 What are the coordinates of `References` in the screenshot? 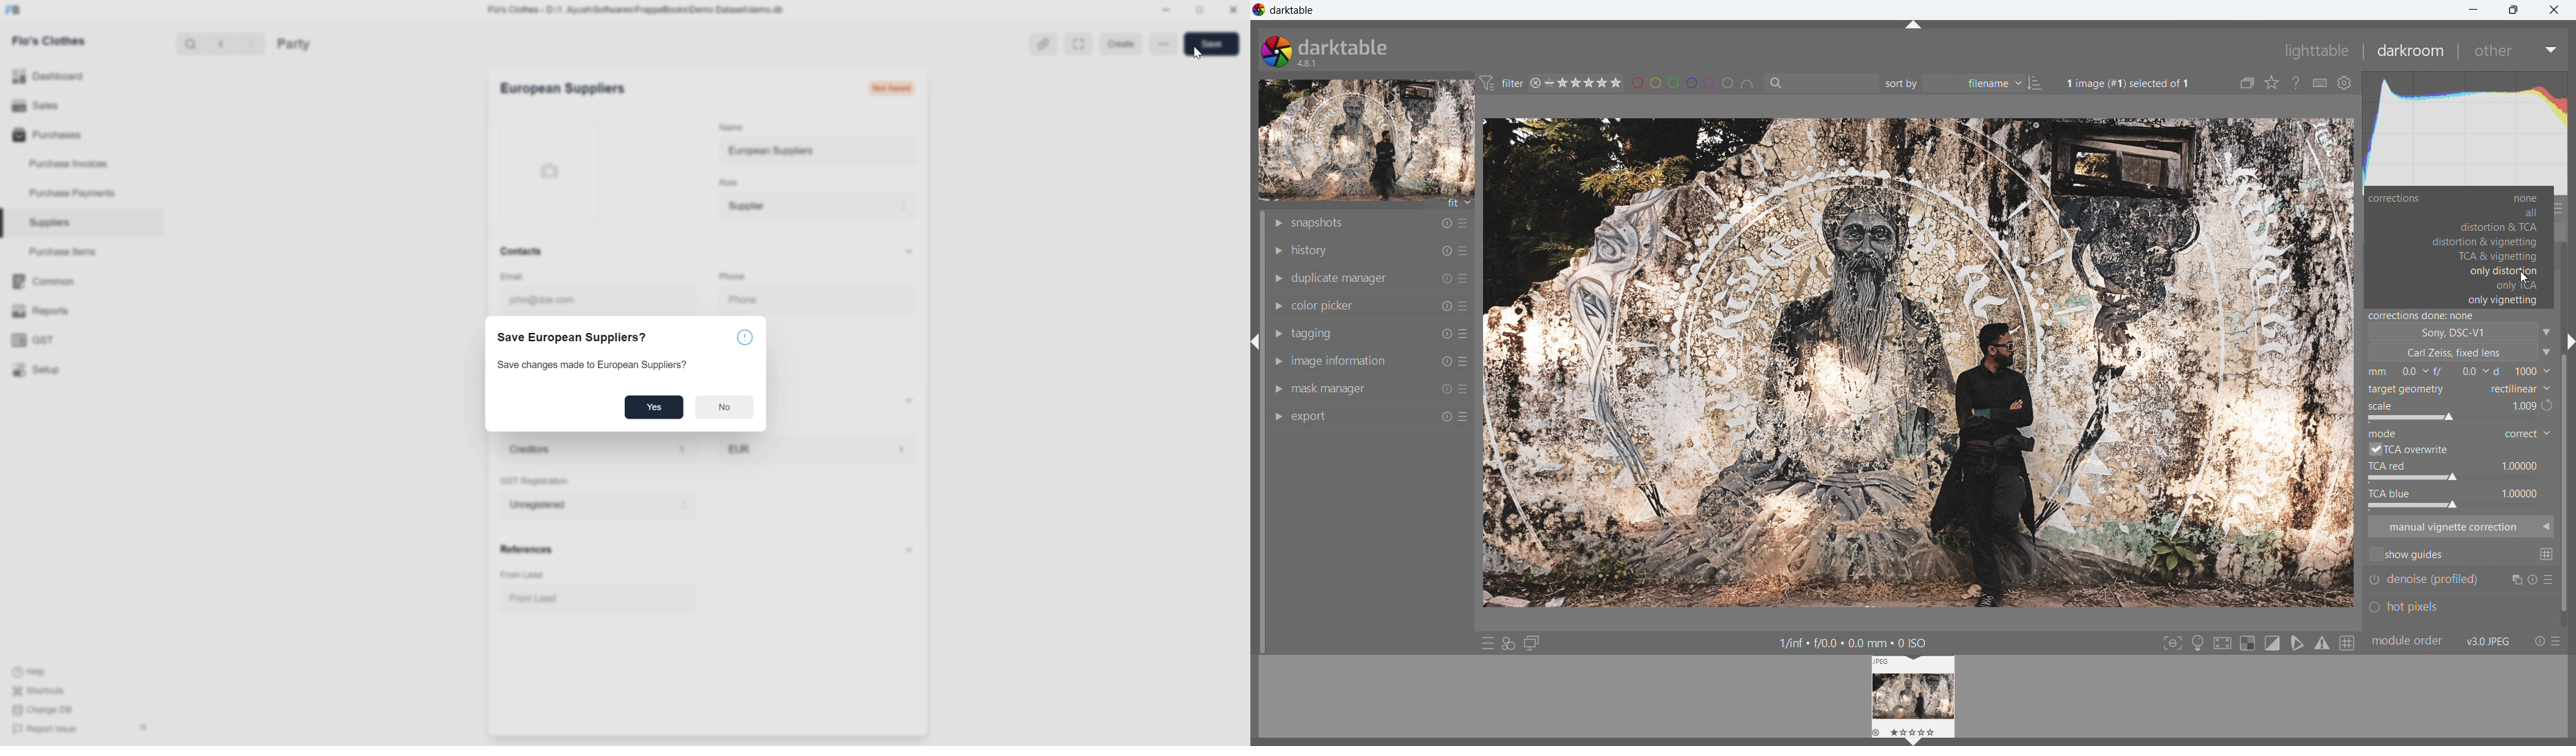 It's located at (522, 549).